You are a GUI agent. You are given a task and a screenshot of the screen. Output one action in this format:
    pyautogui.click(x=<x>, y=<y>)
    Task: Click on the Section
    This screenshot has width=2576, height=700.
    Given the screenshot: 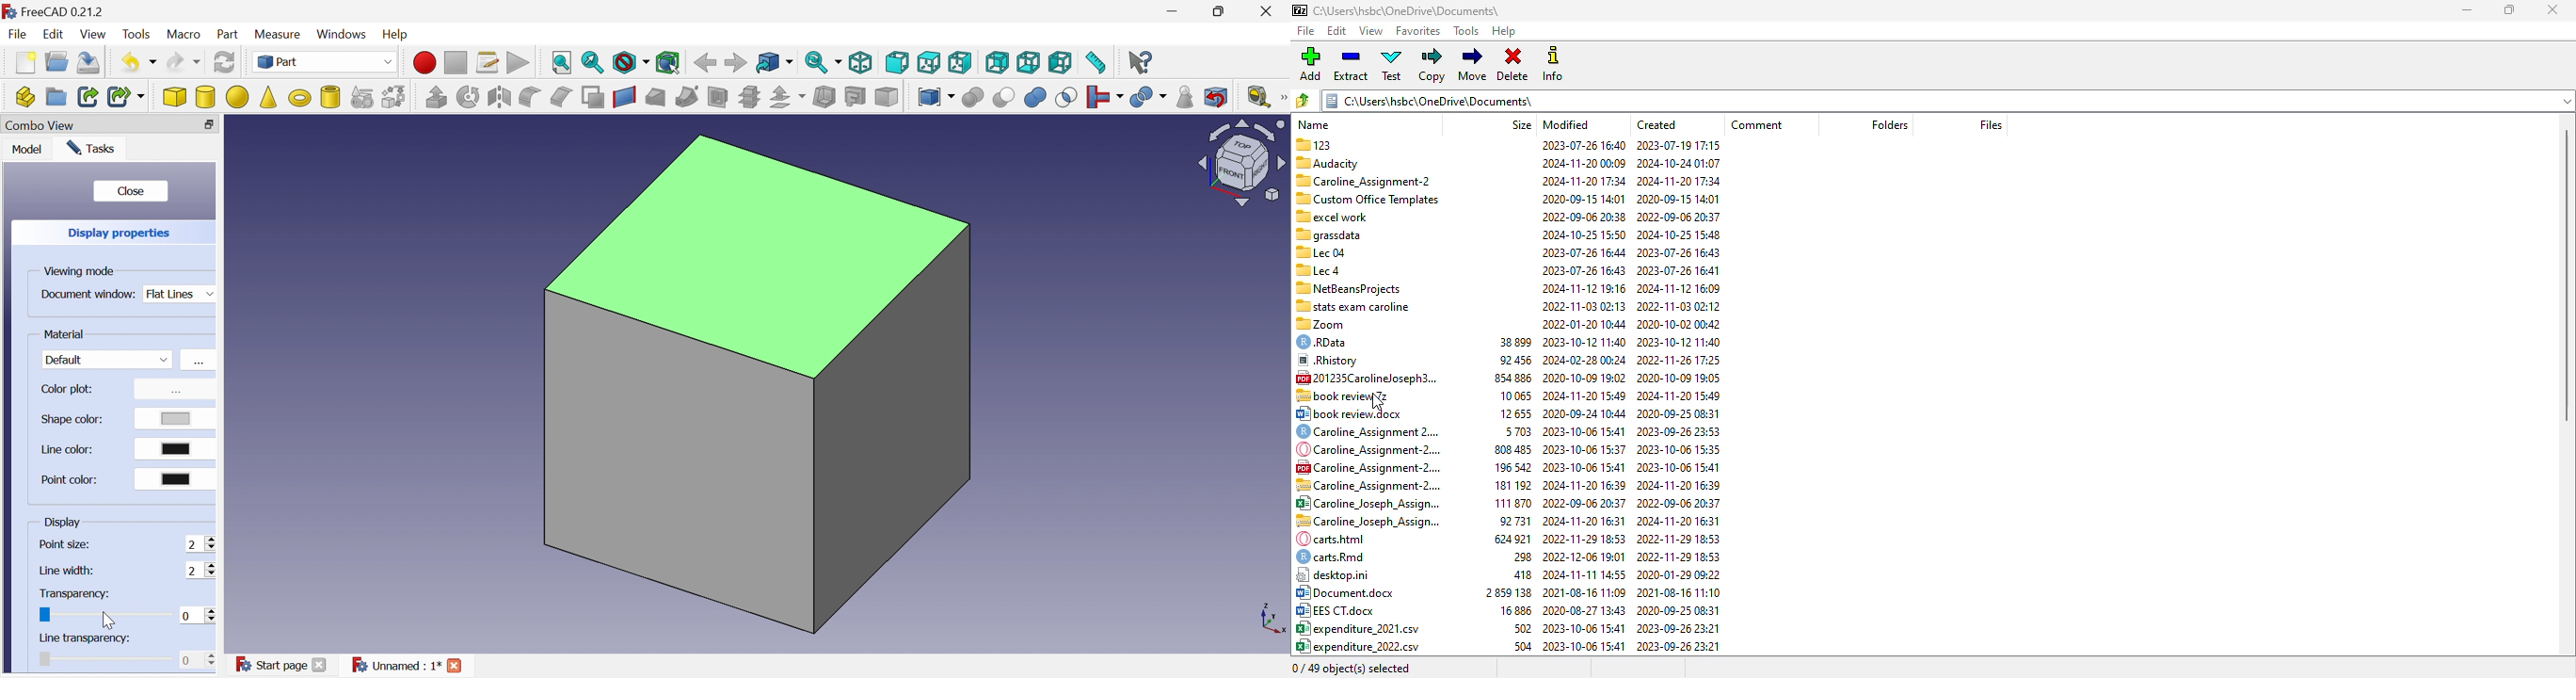 What is the action you would take?
    pyautogui.click(x=716, y=97)
    